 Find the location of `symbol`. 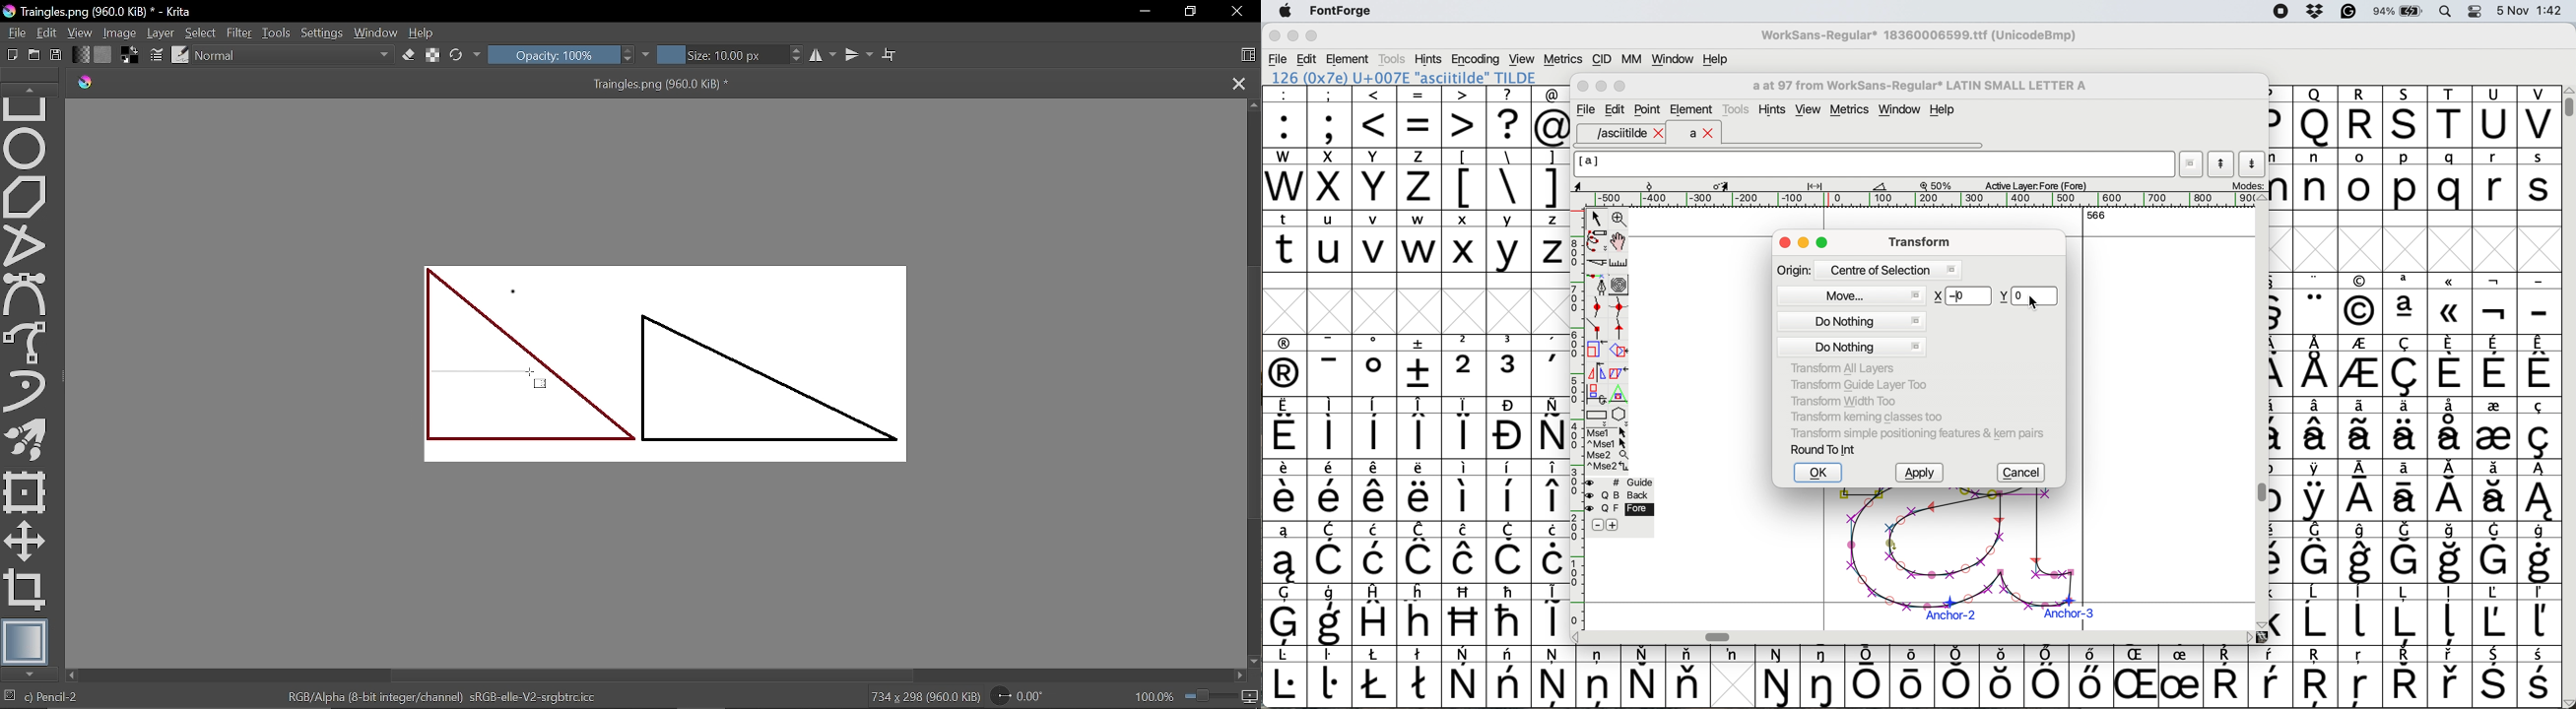

symbol is located at coordinates (1375, 677).